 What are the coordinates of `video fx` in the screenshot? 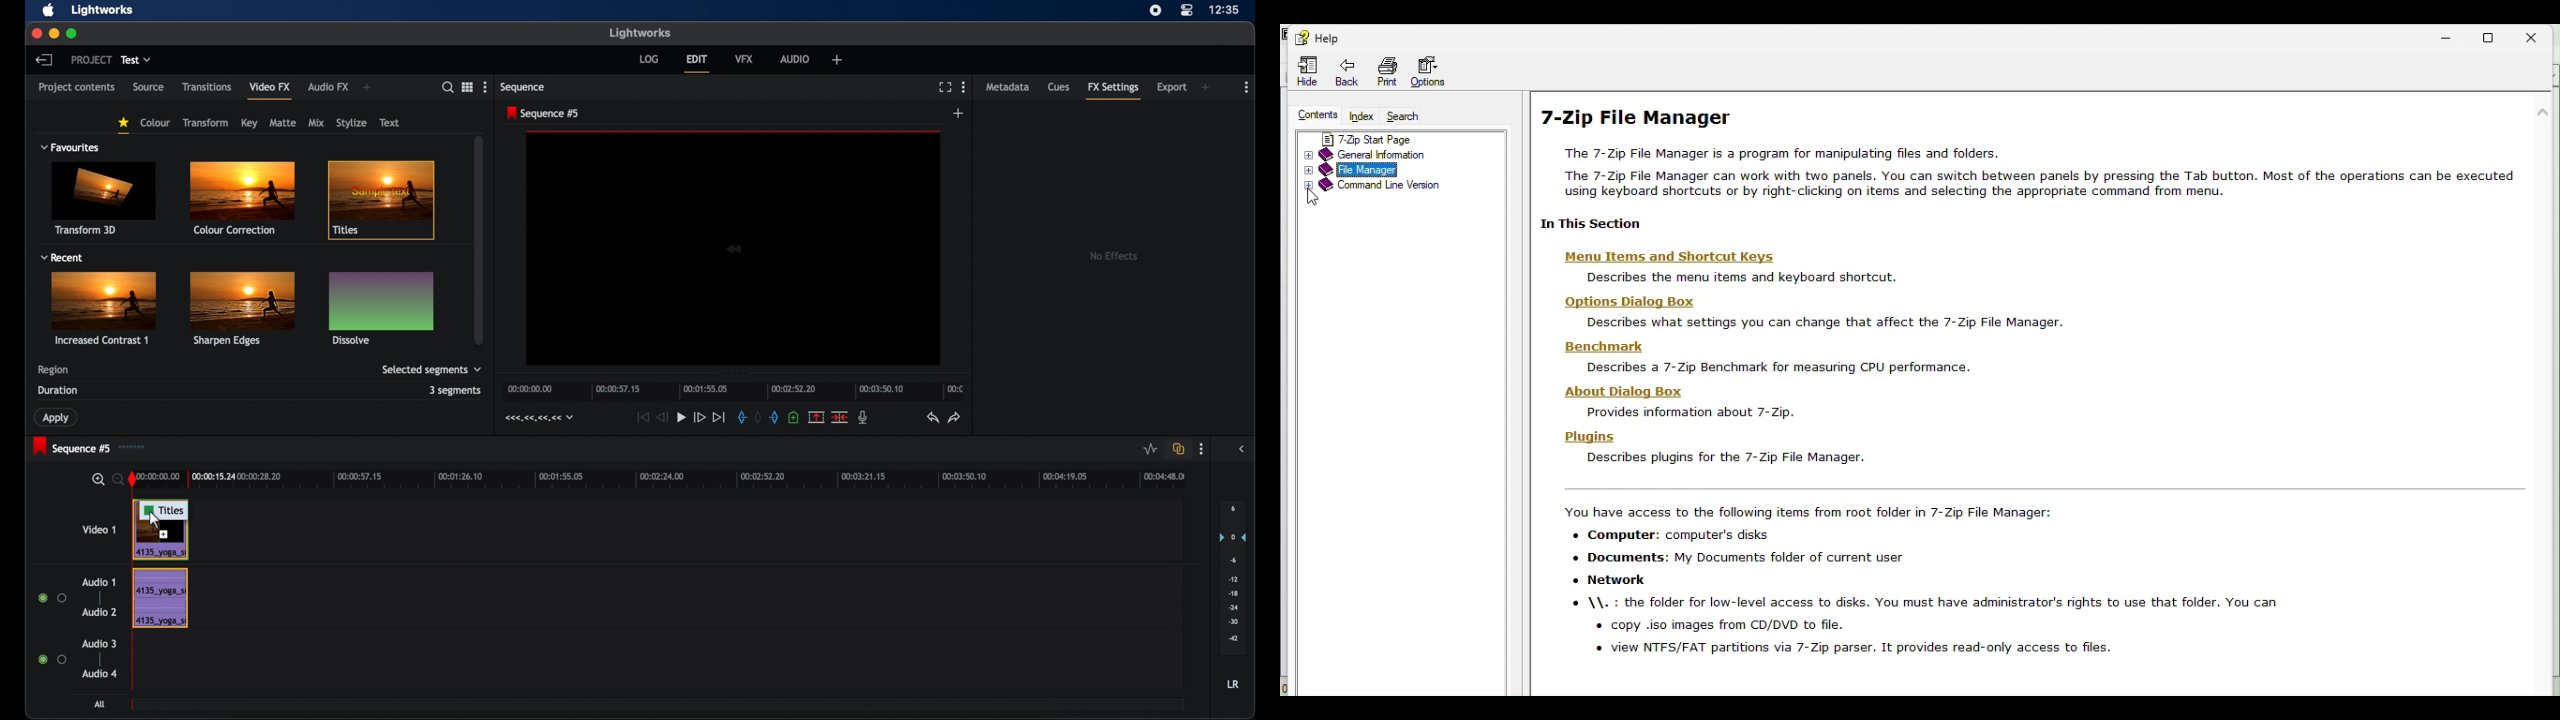 It's located at (269, 86).